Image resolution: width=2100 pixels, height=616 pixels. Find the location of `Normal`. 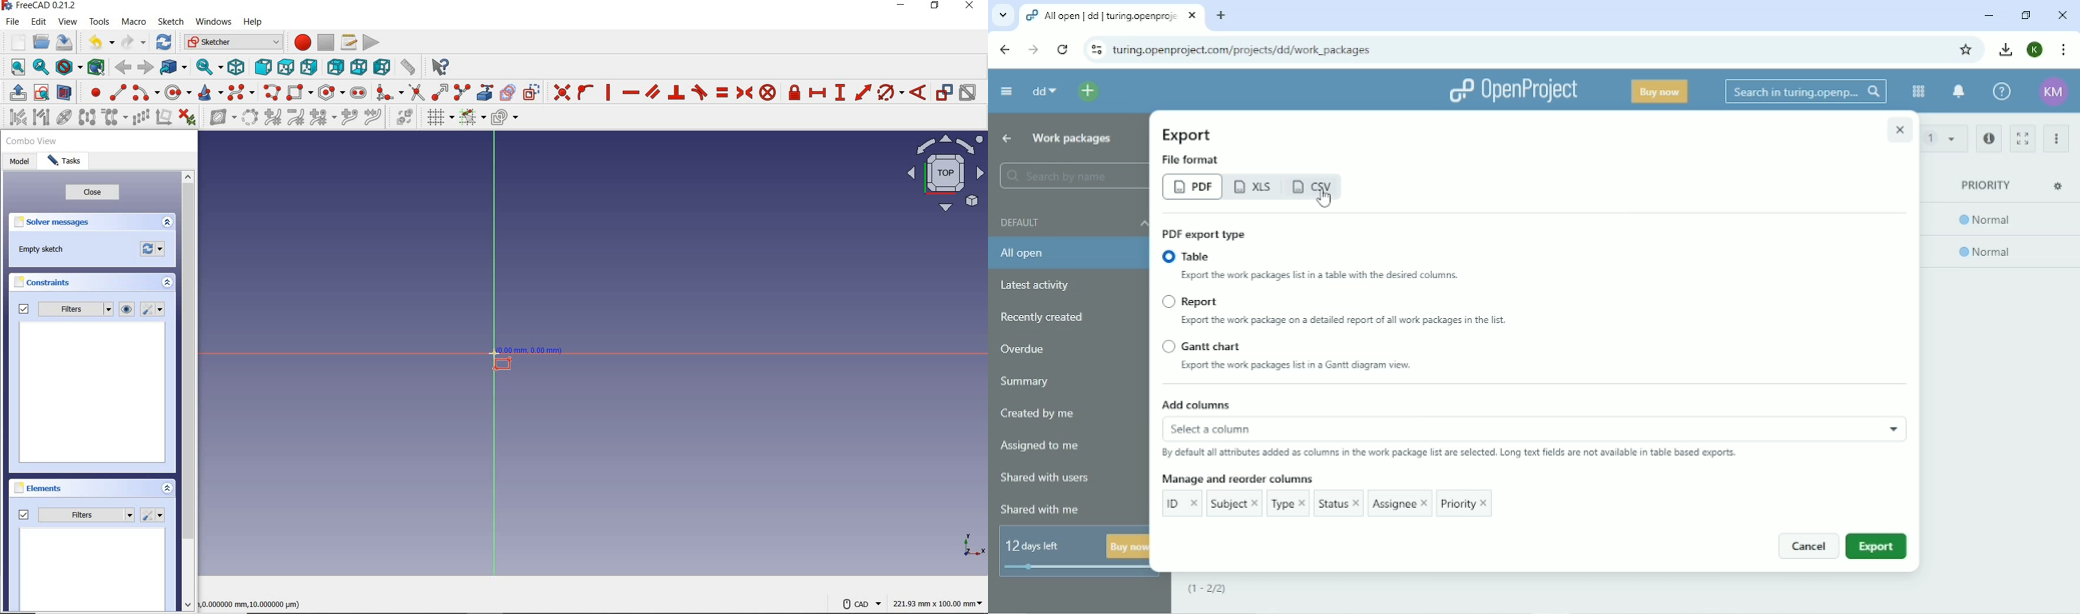

Normal is located at coordinates (1987, 253).